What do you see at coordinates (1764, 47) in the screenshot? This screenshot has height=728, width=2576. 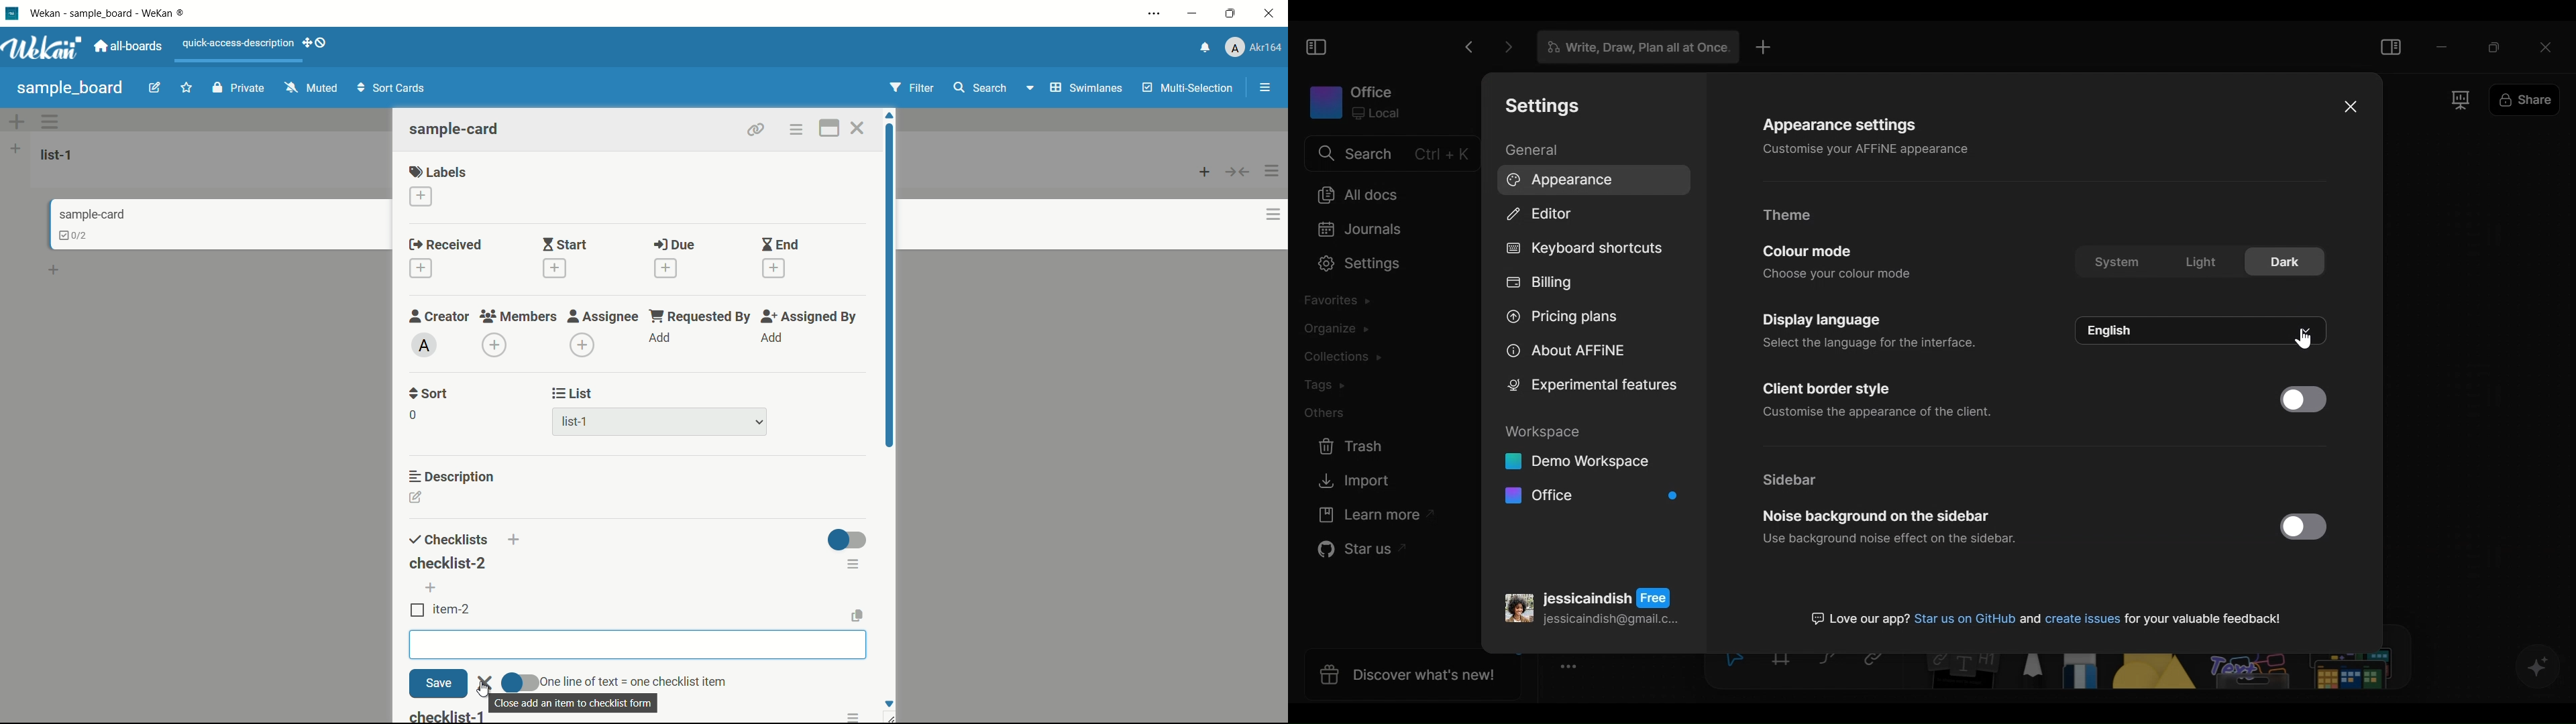 I see `New Tab` at bounding box center [1764, 47].